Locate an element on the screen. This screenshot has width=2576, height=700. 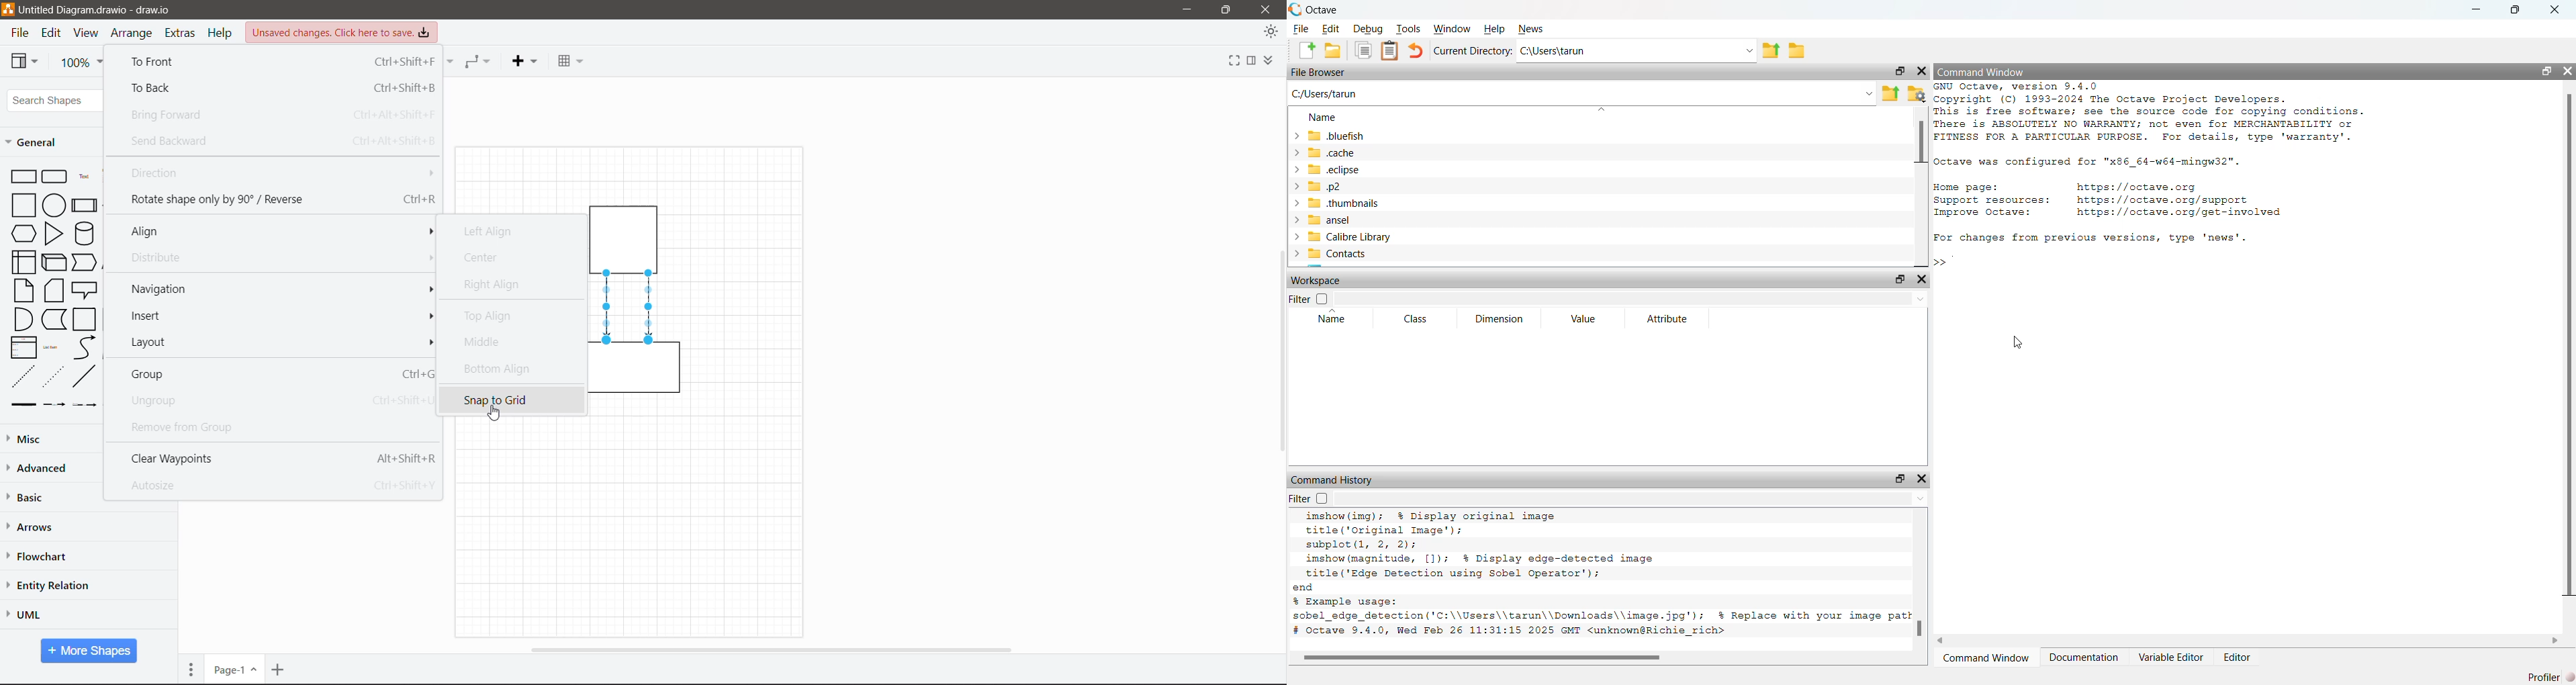
container is located at coordinates (633, 237).